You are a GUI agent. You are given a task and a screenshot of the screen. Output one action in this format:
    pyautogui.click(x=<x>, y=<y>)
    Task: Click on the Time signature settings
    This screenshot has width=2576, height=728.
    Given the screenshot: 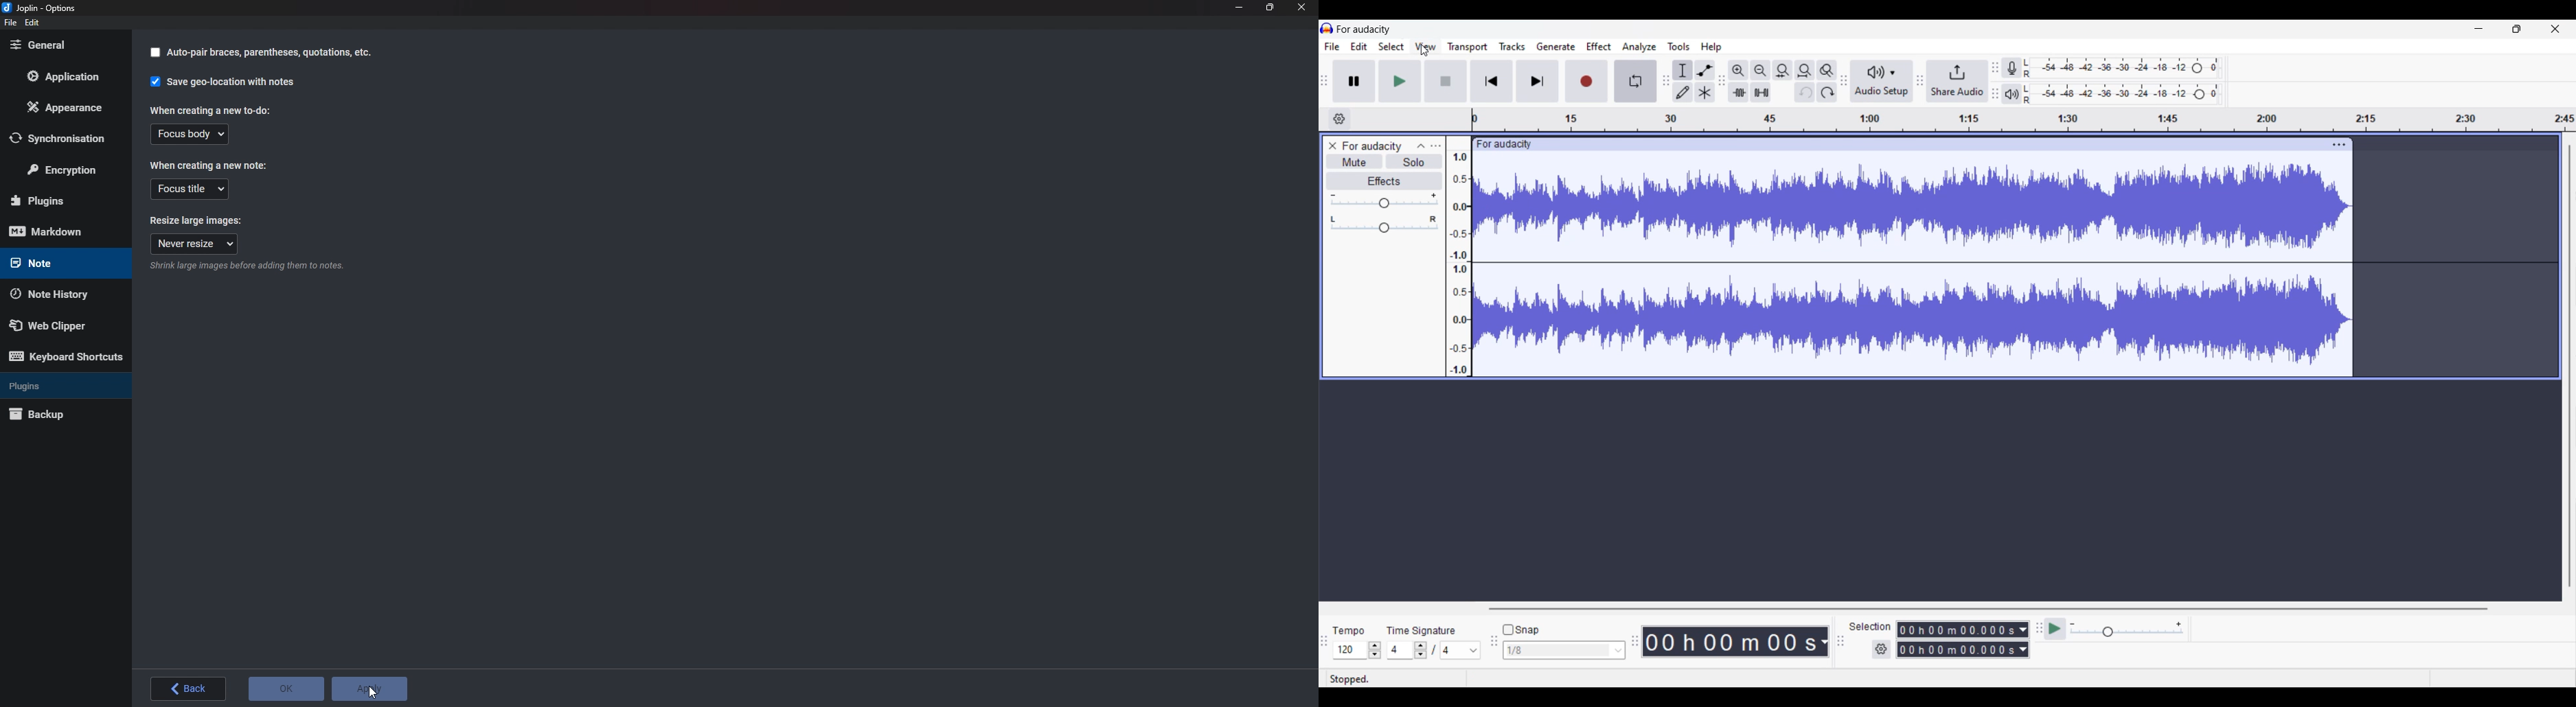 What is the action you would take?
    pyautogui.click(x=1435, y=649)
    